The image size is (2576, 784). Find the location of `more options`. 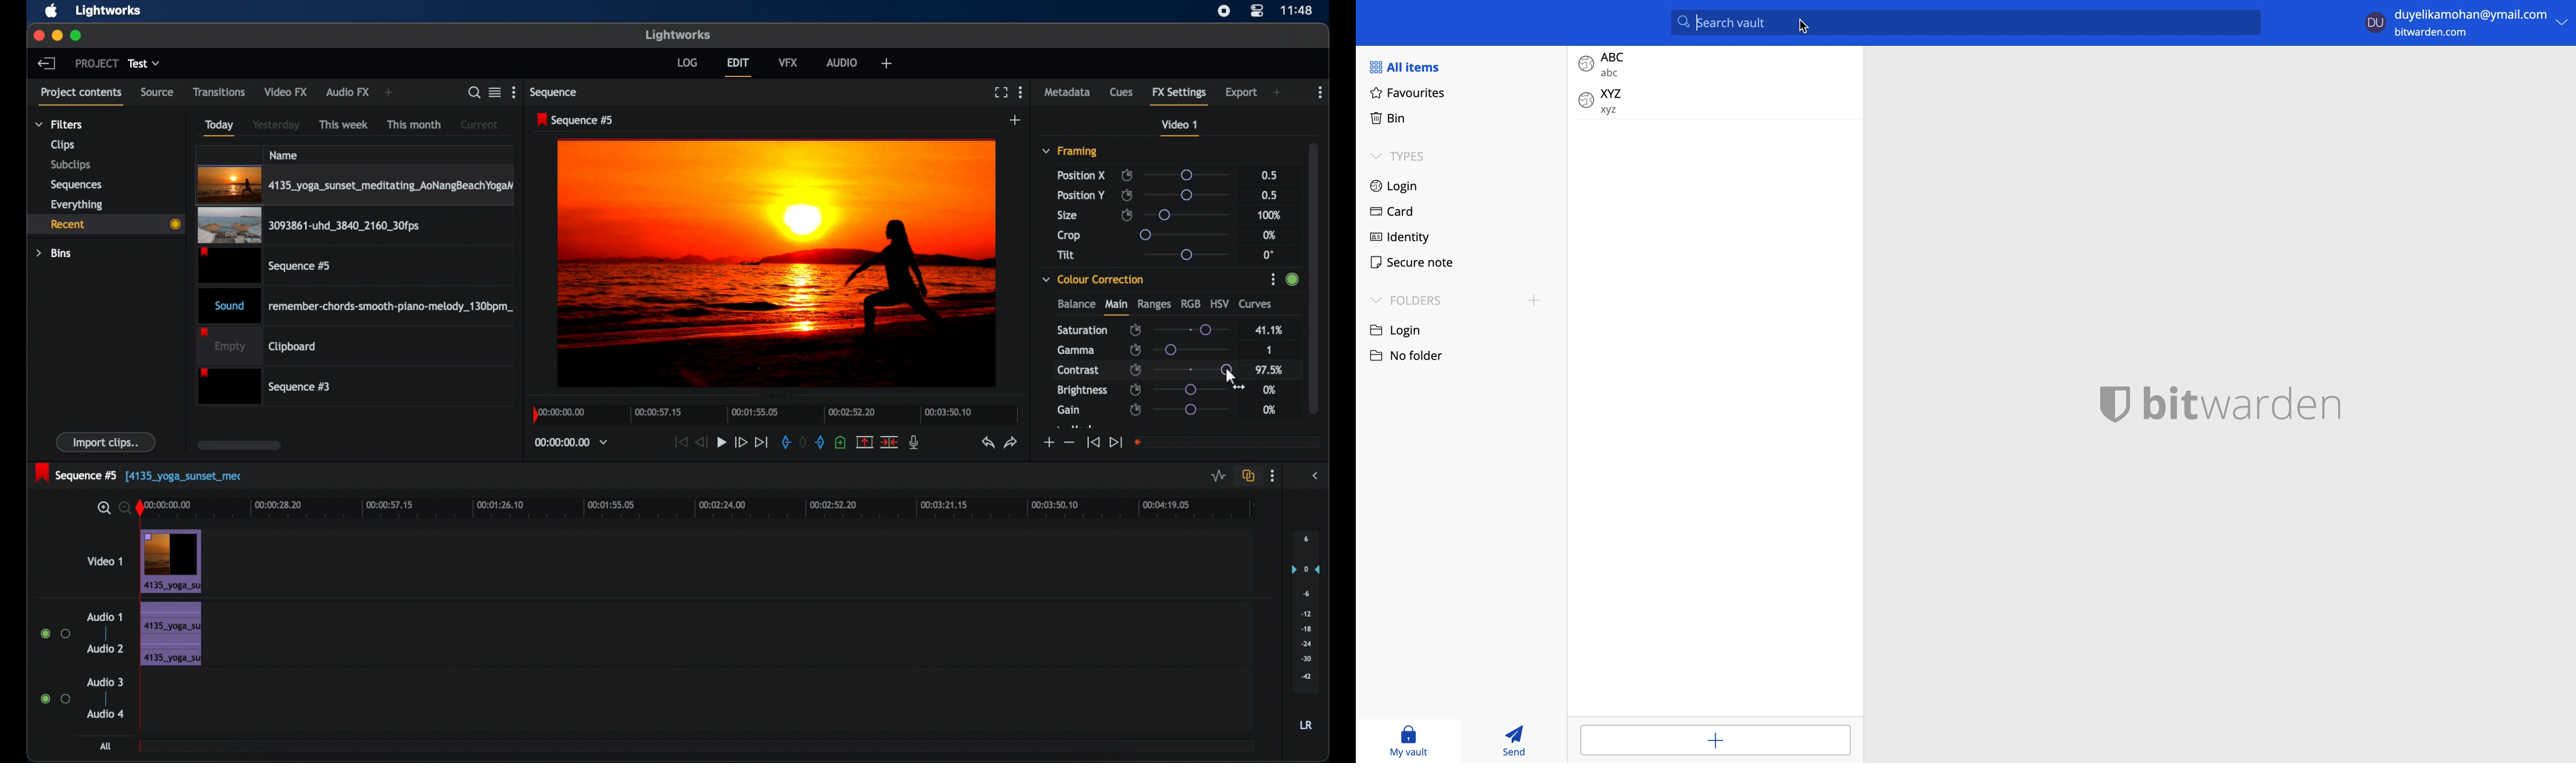

more options is located at coordinates (513, 93).